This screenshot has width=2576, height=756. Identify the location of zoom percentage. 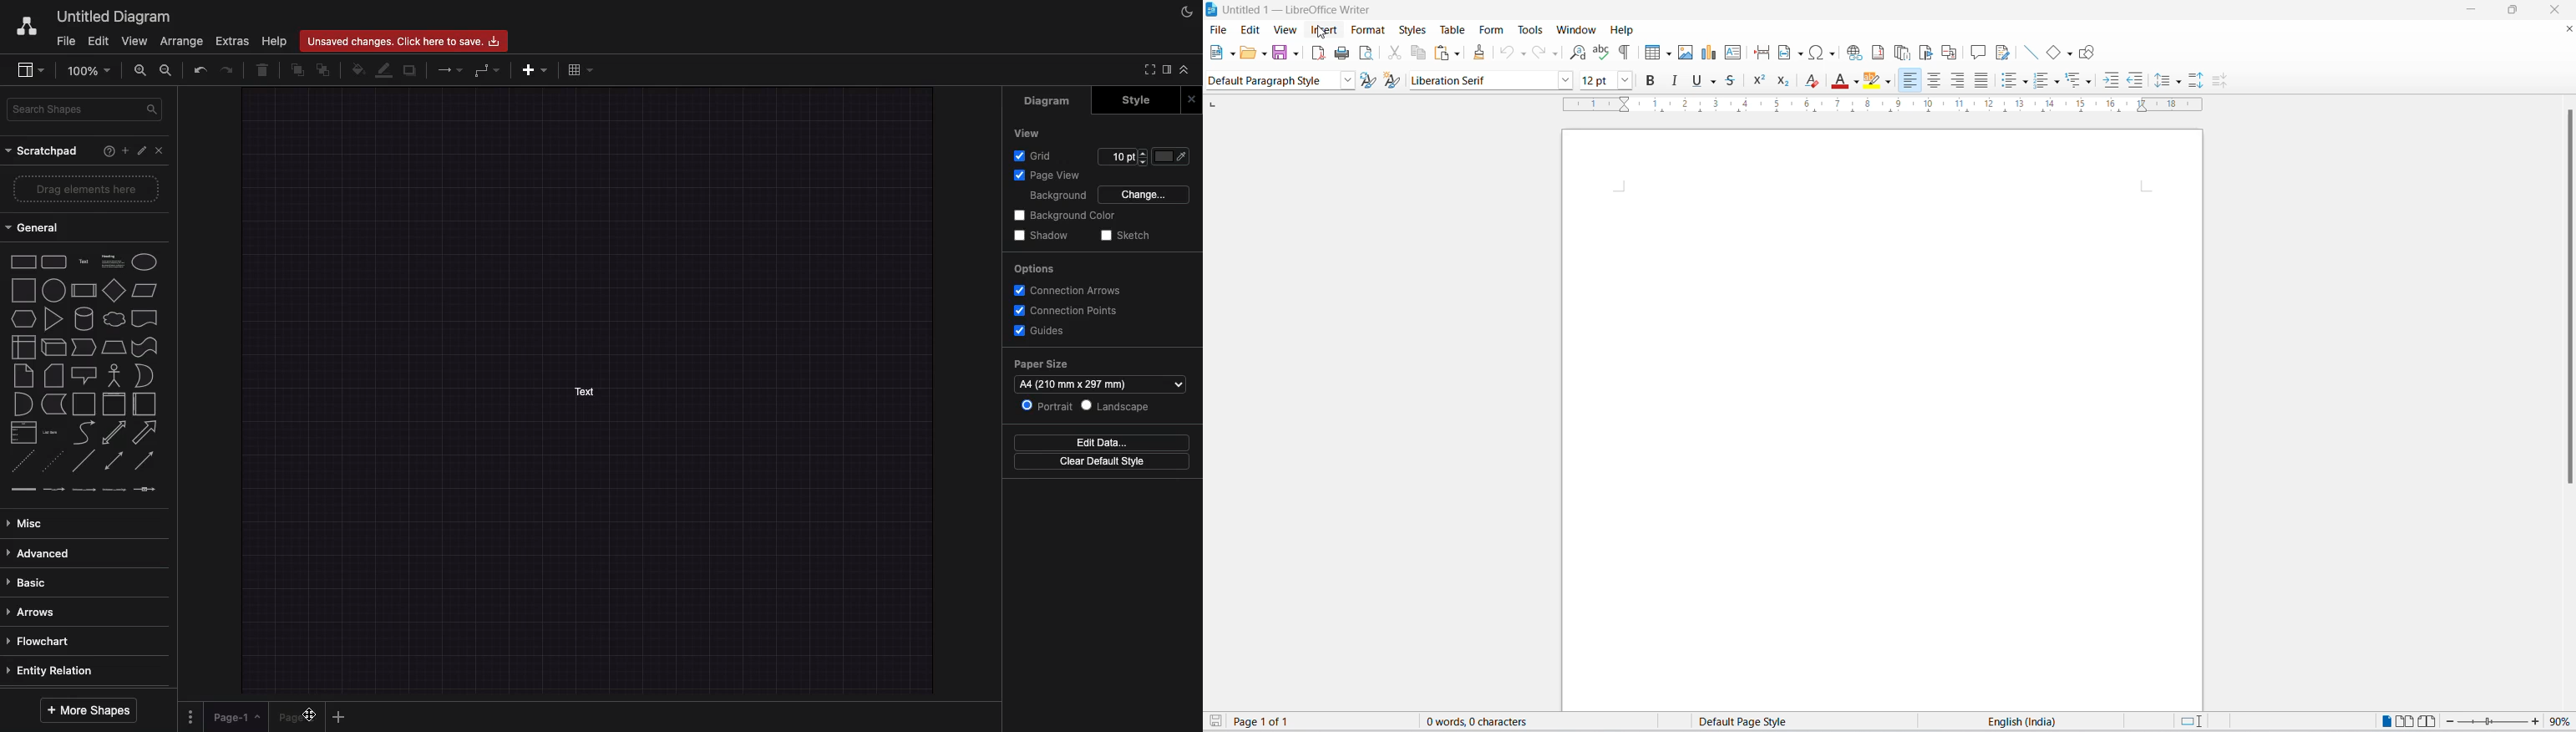
(2562, 721).